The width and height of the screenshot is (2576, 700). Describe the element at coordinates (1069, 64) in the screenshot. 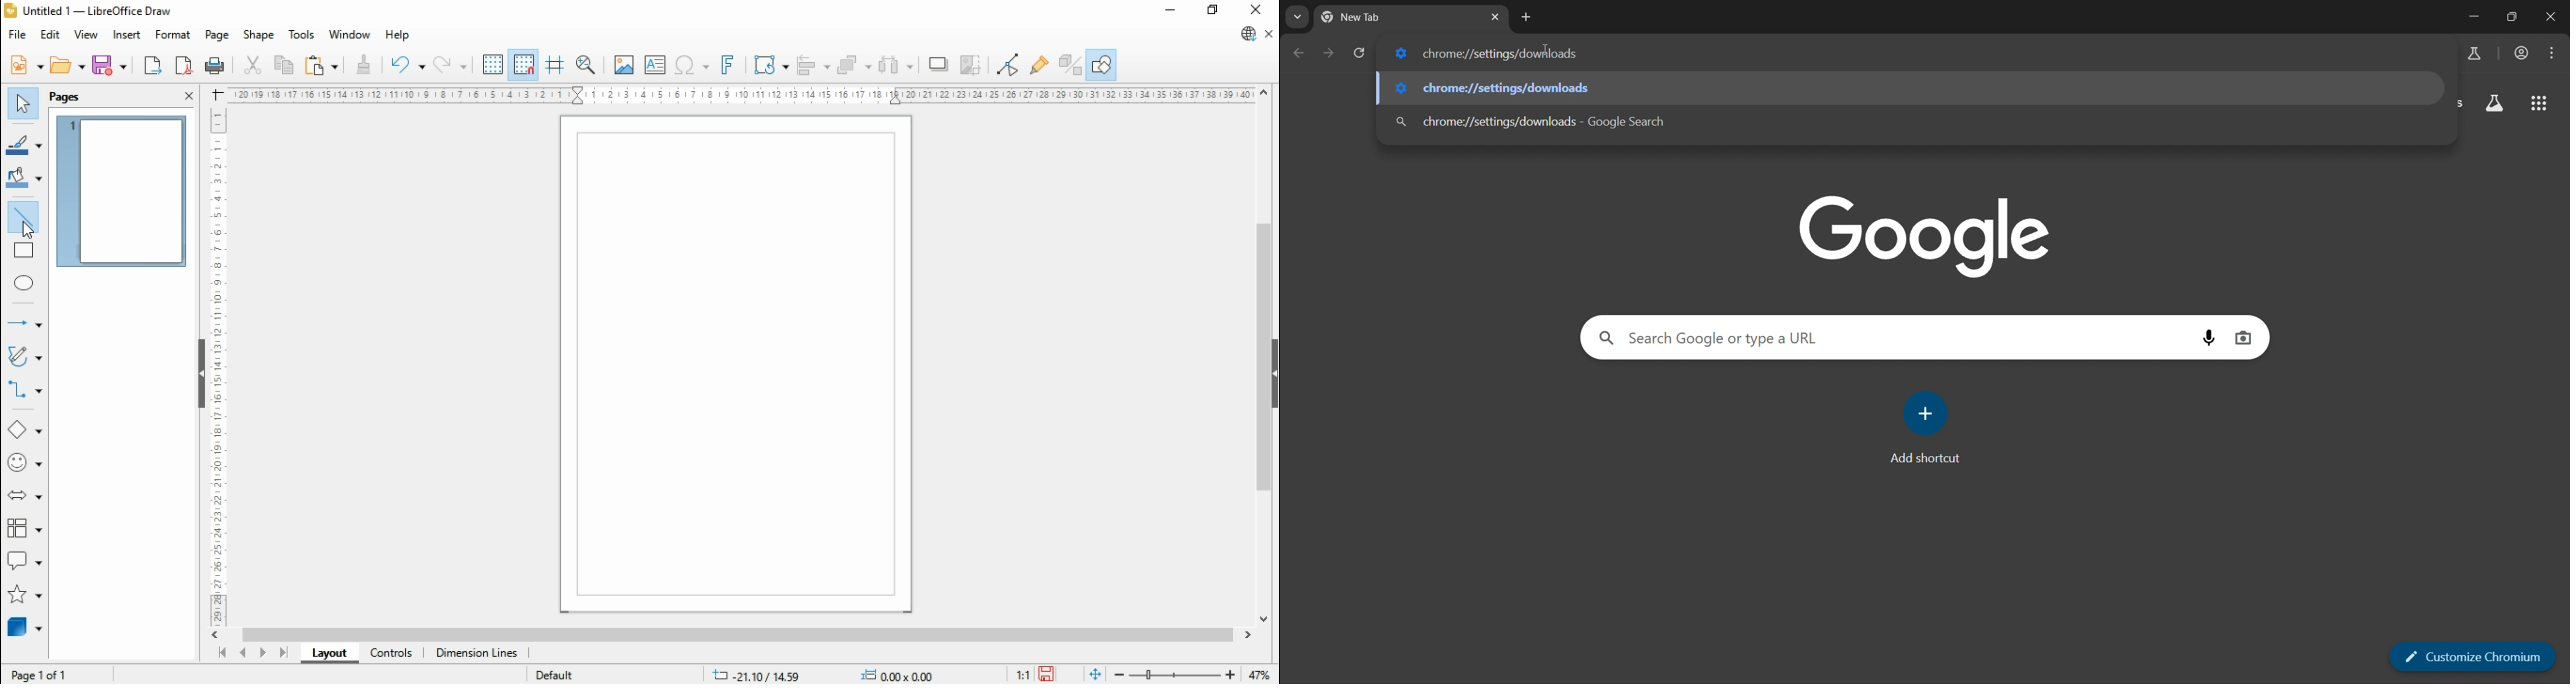

I see `toggle extrusions` at that location.